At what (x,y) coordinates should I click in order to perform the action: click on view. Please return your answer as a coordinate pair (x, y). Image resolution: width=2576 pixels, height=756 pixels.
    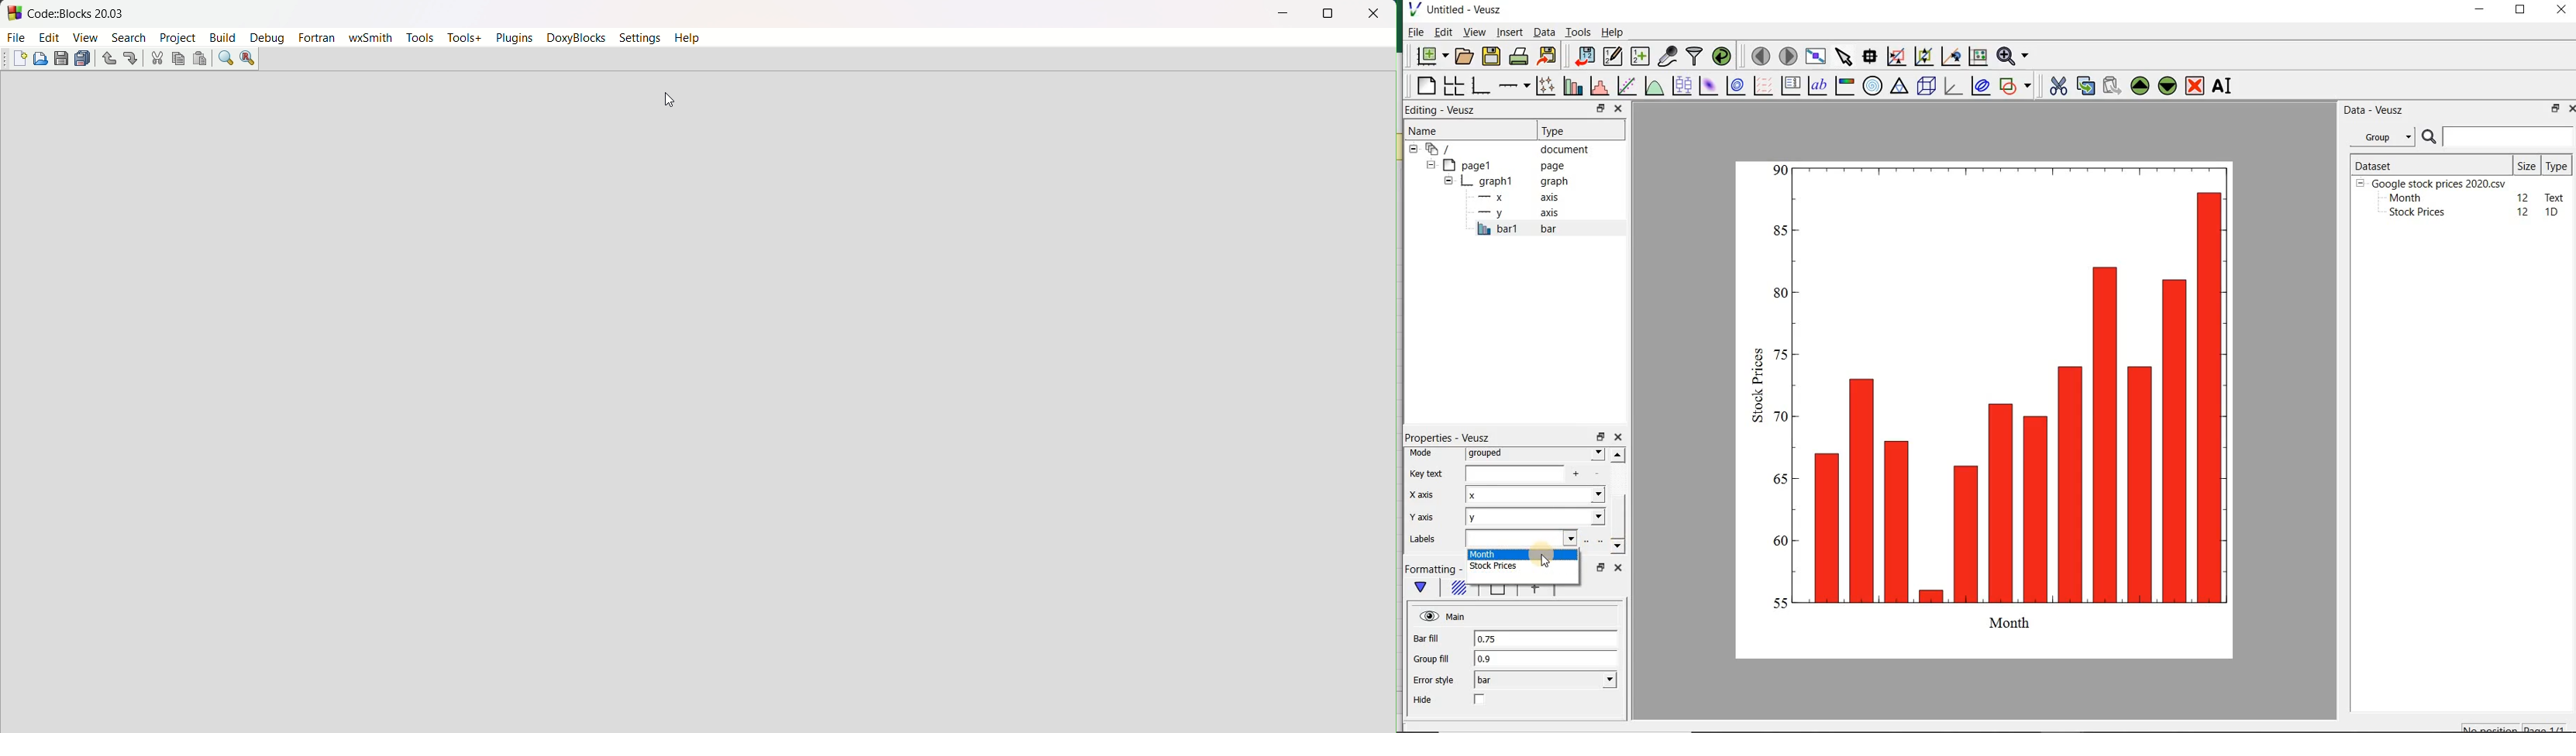
    Looking at the image, I should click on (86, 38).